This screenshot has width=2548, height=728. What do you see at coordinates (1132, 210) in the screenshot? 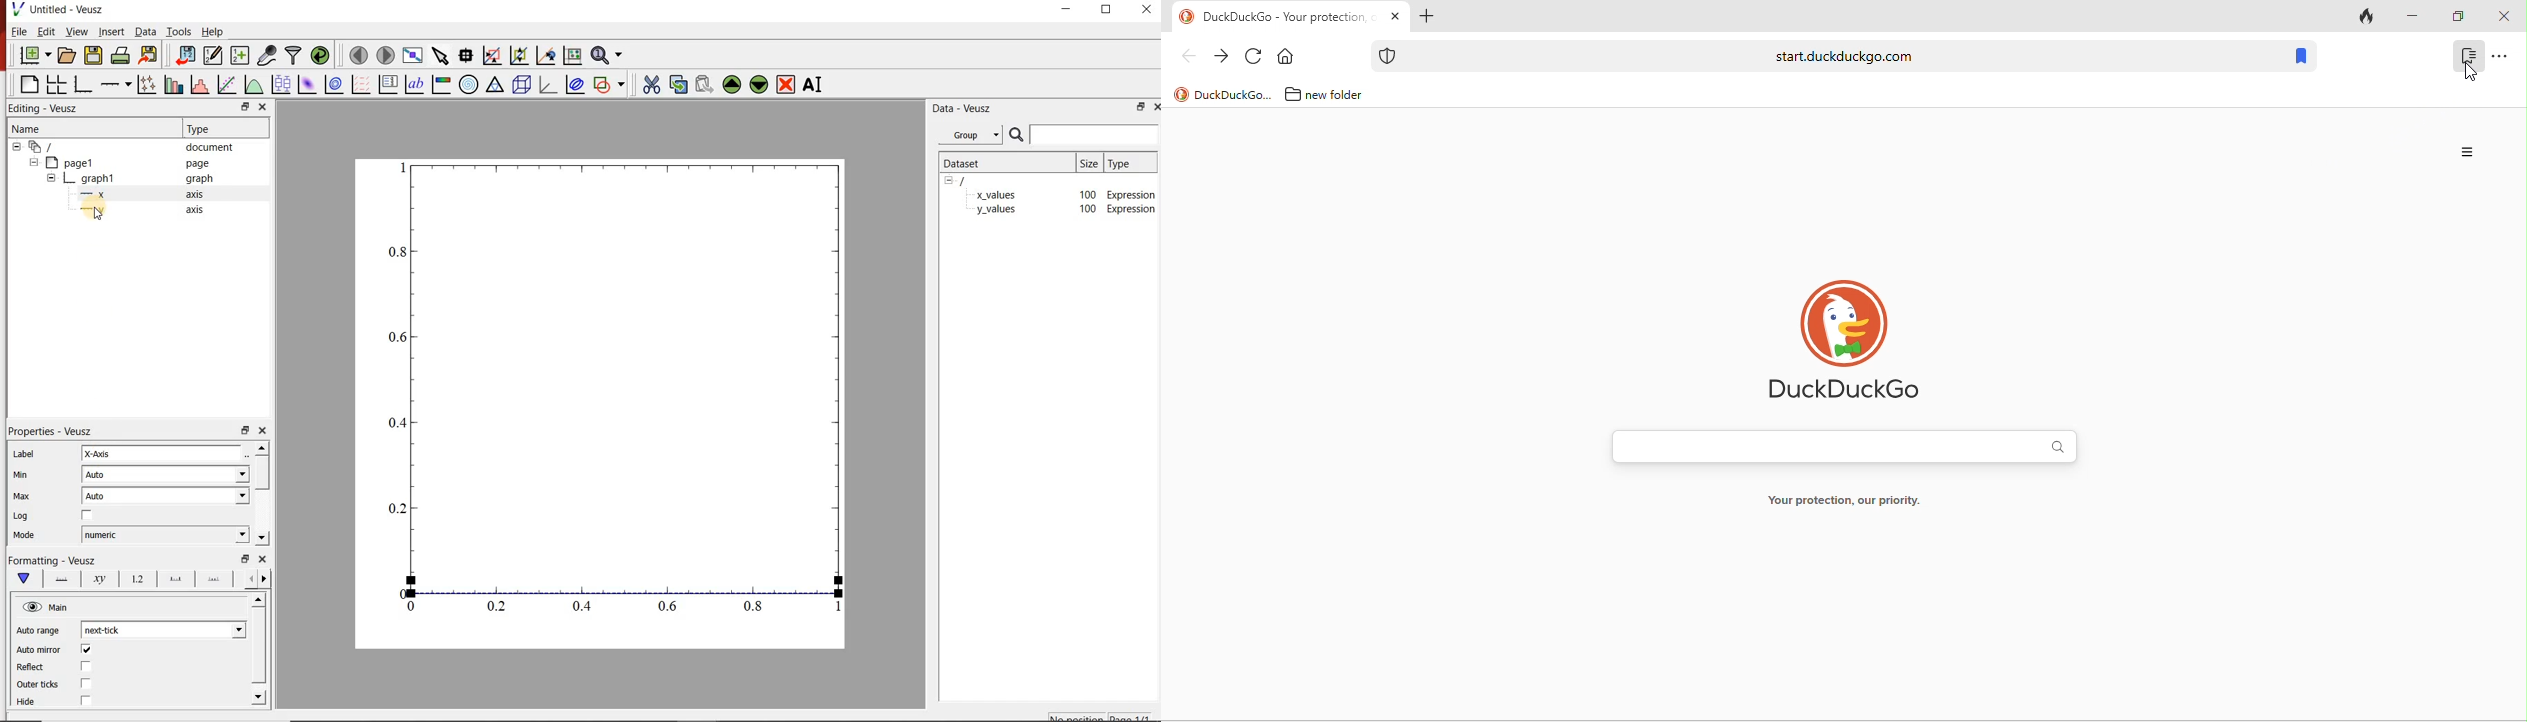
I see `Expression` at bounding box center [1132, 210].